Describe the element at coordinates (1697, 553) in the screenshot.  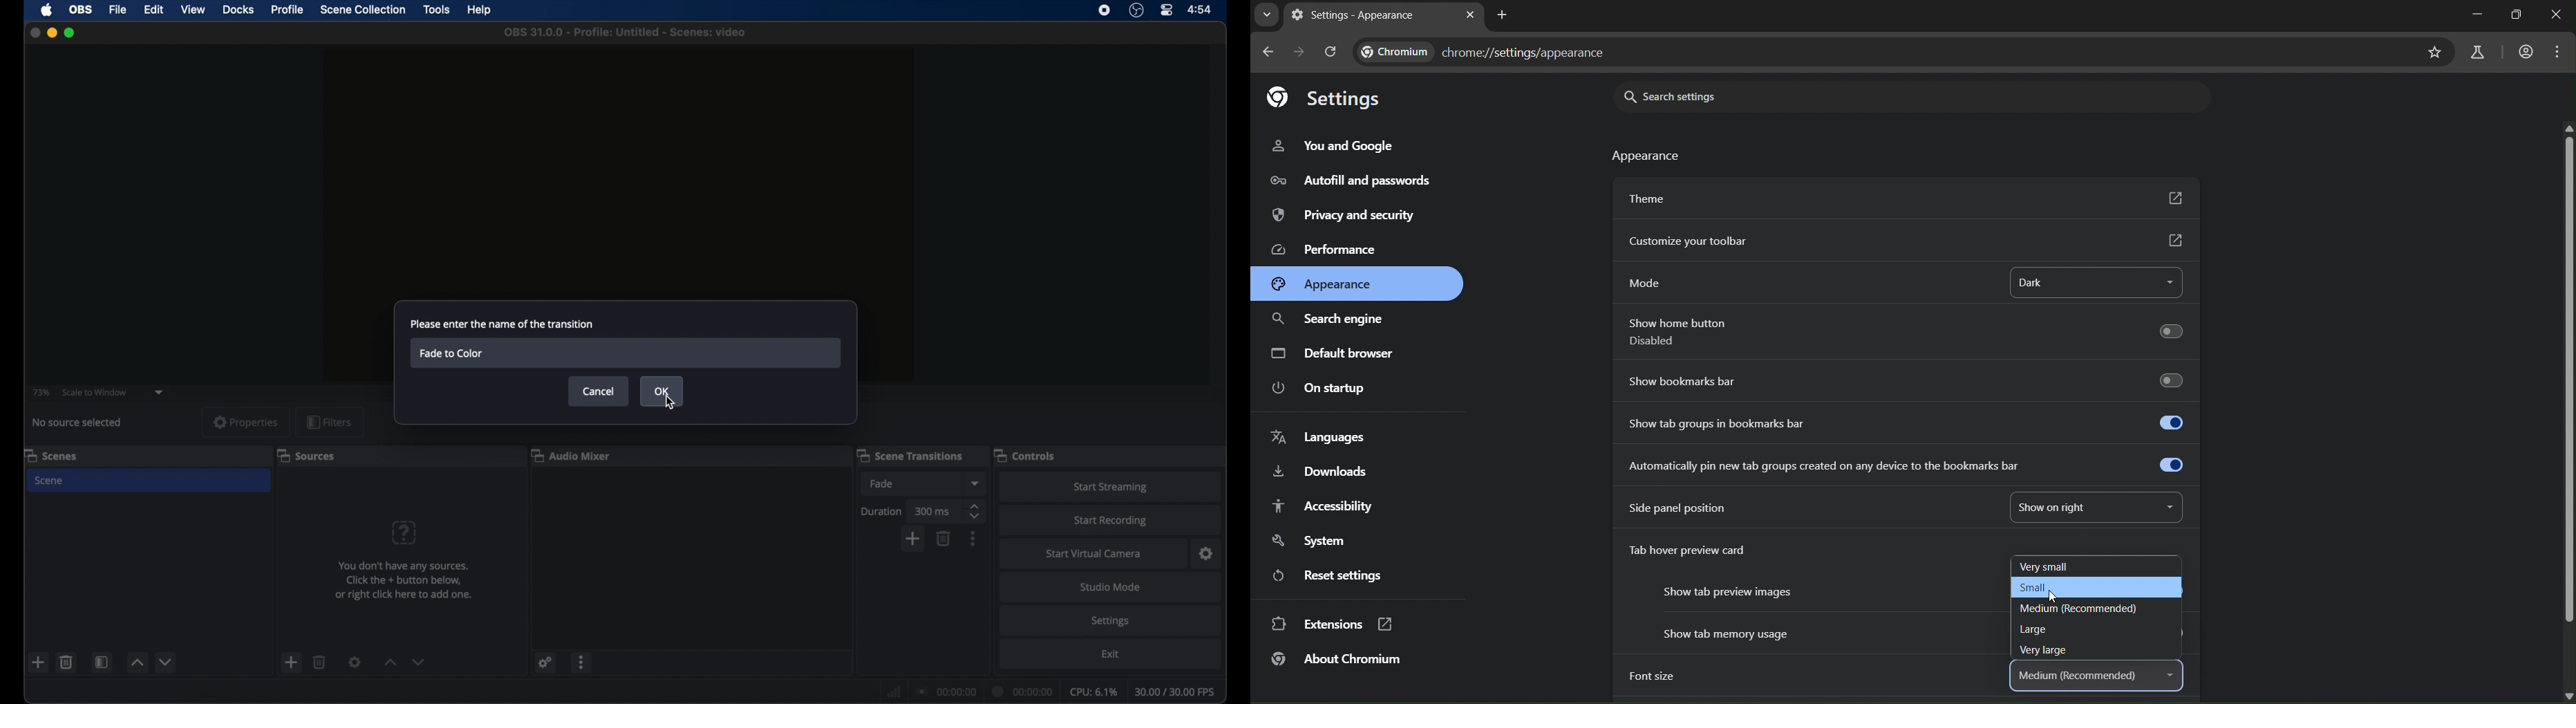
I see `tab hover preview card` at that location.